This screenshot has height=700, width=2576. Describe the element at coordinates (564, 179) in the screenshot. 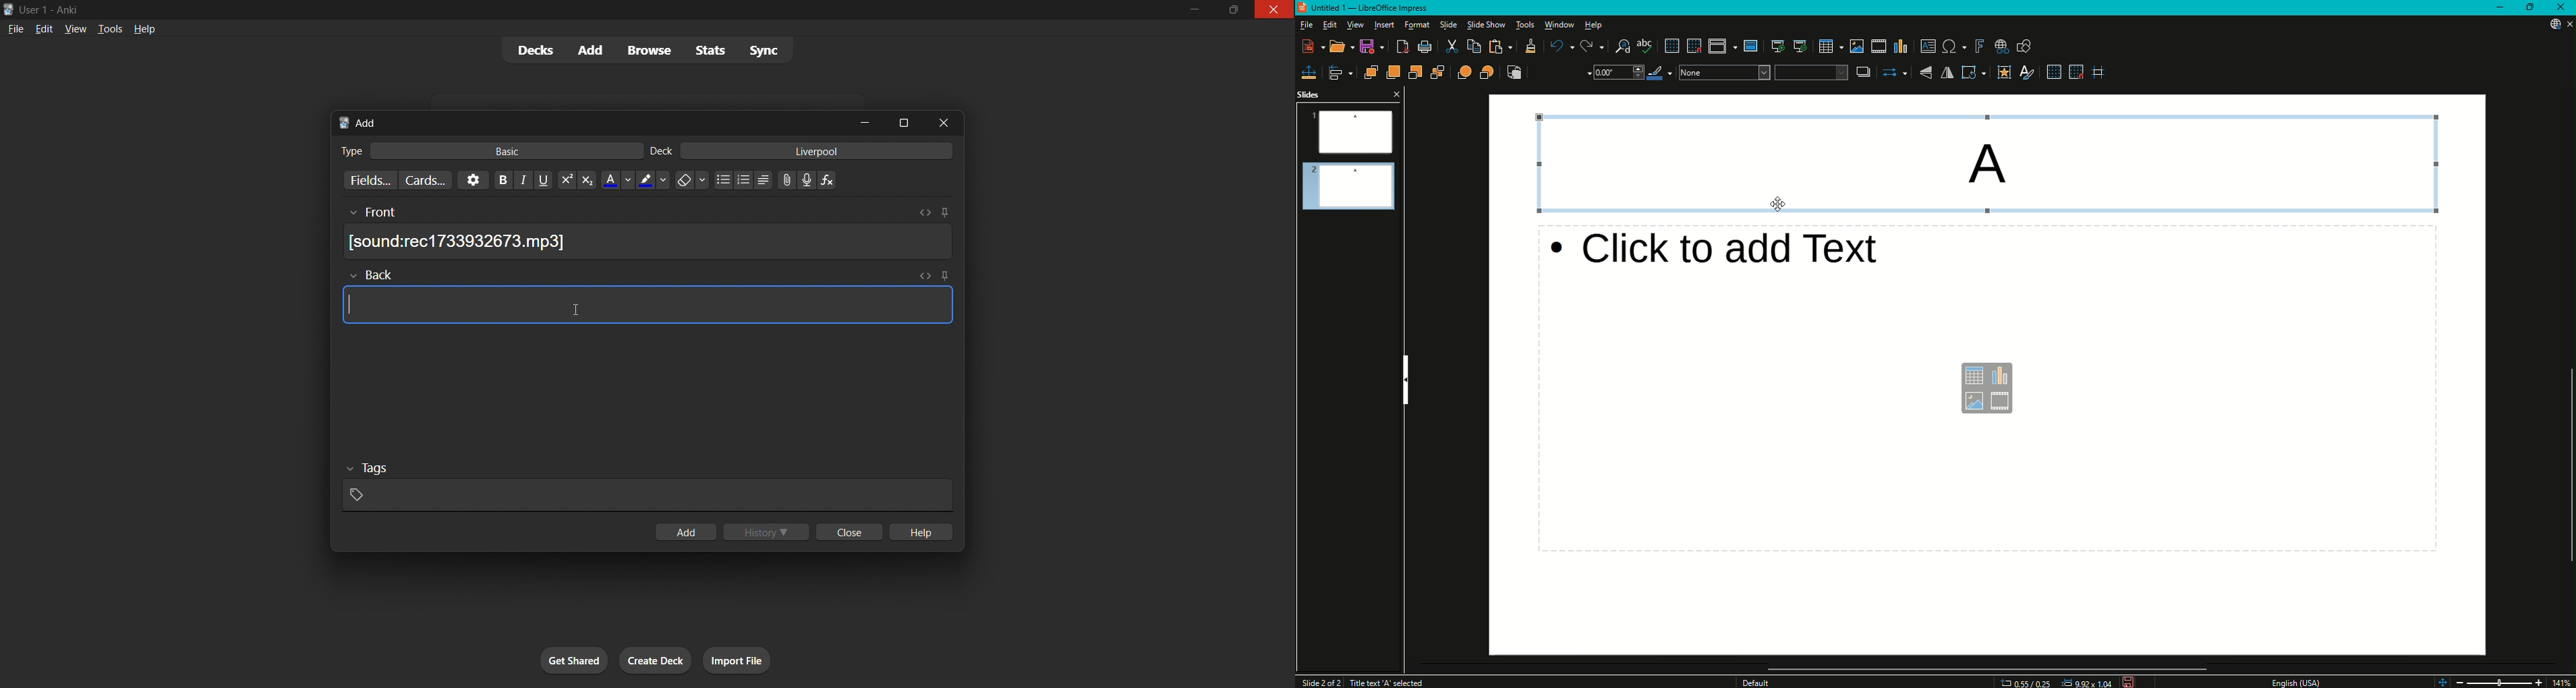

I see `superscript` at that location.